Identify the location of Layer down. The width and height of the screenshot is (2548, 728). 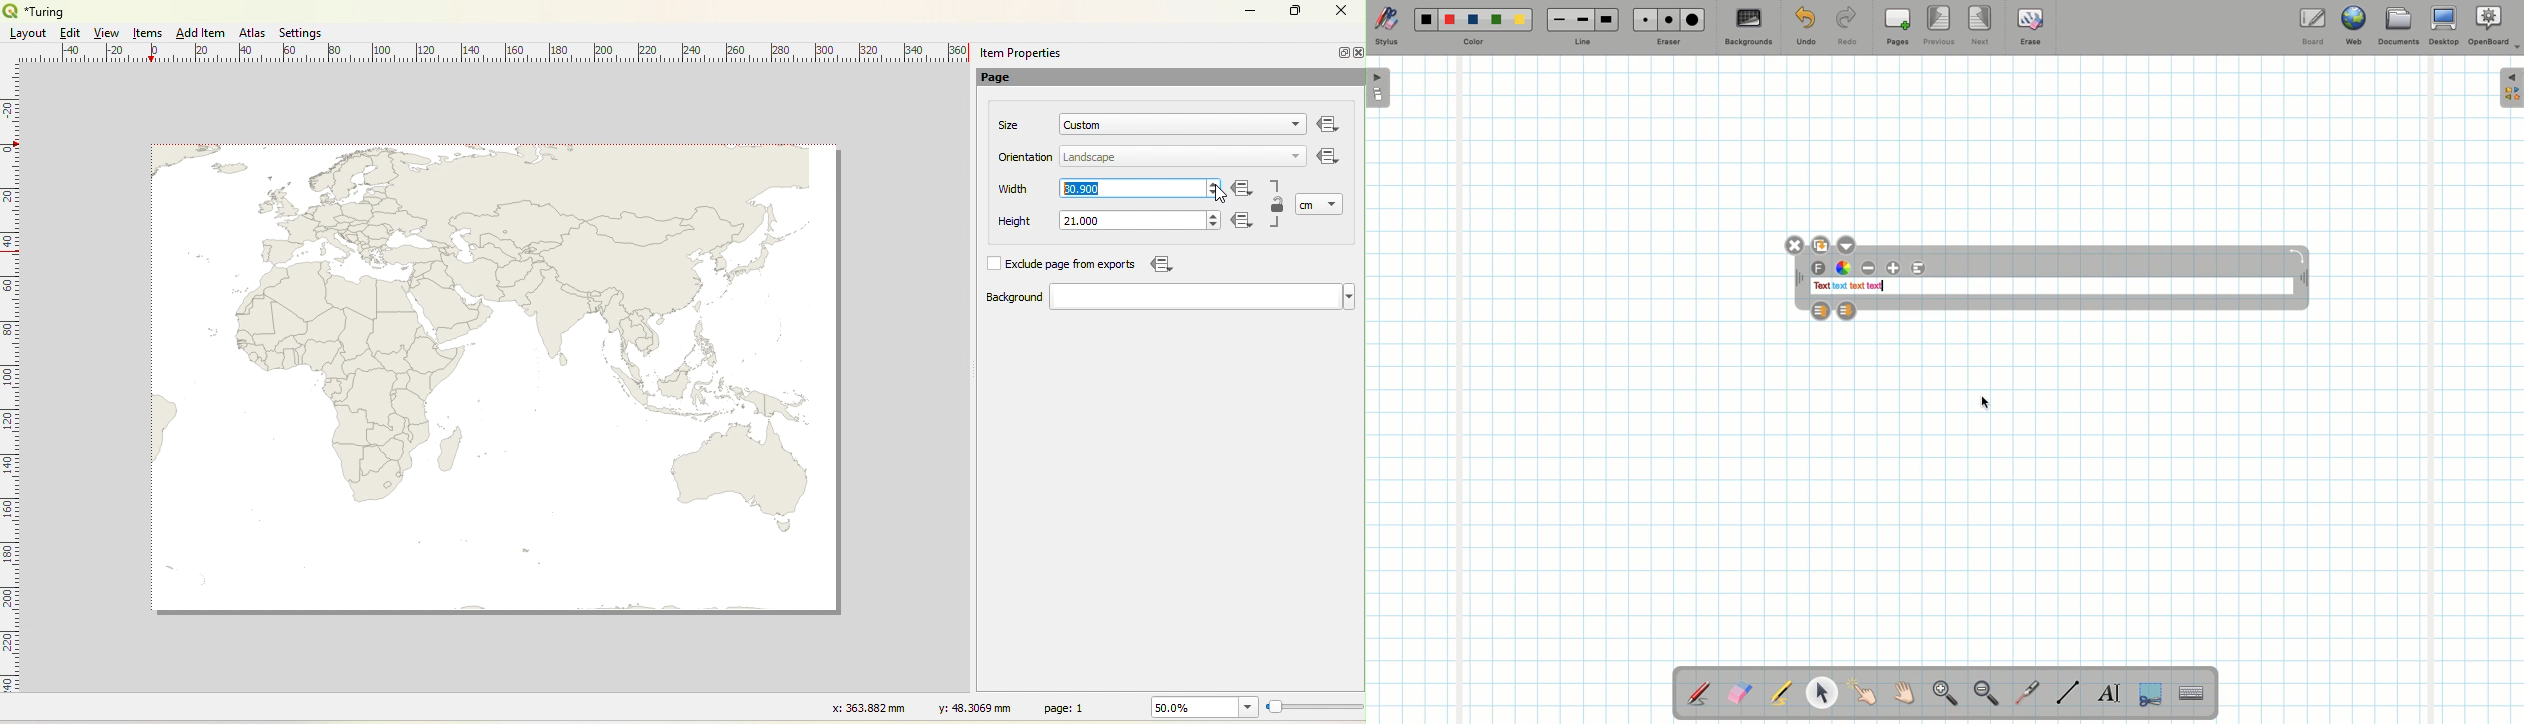
(1848, 311).